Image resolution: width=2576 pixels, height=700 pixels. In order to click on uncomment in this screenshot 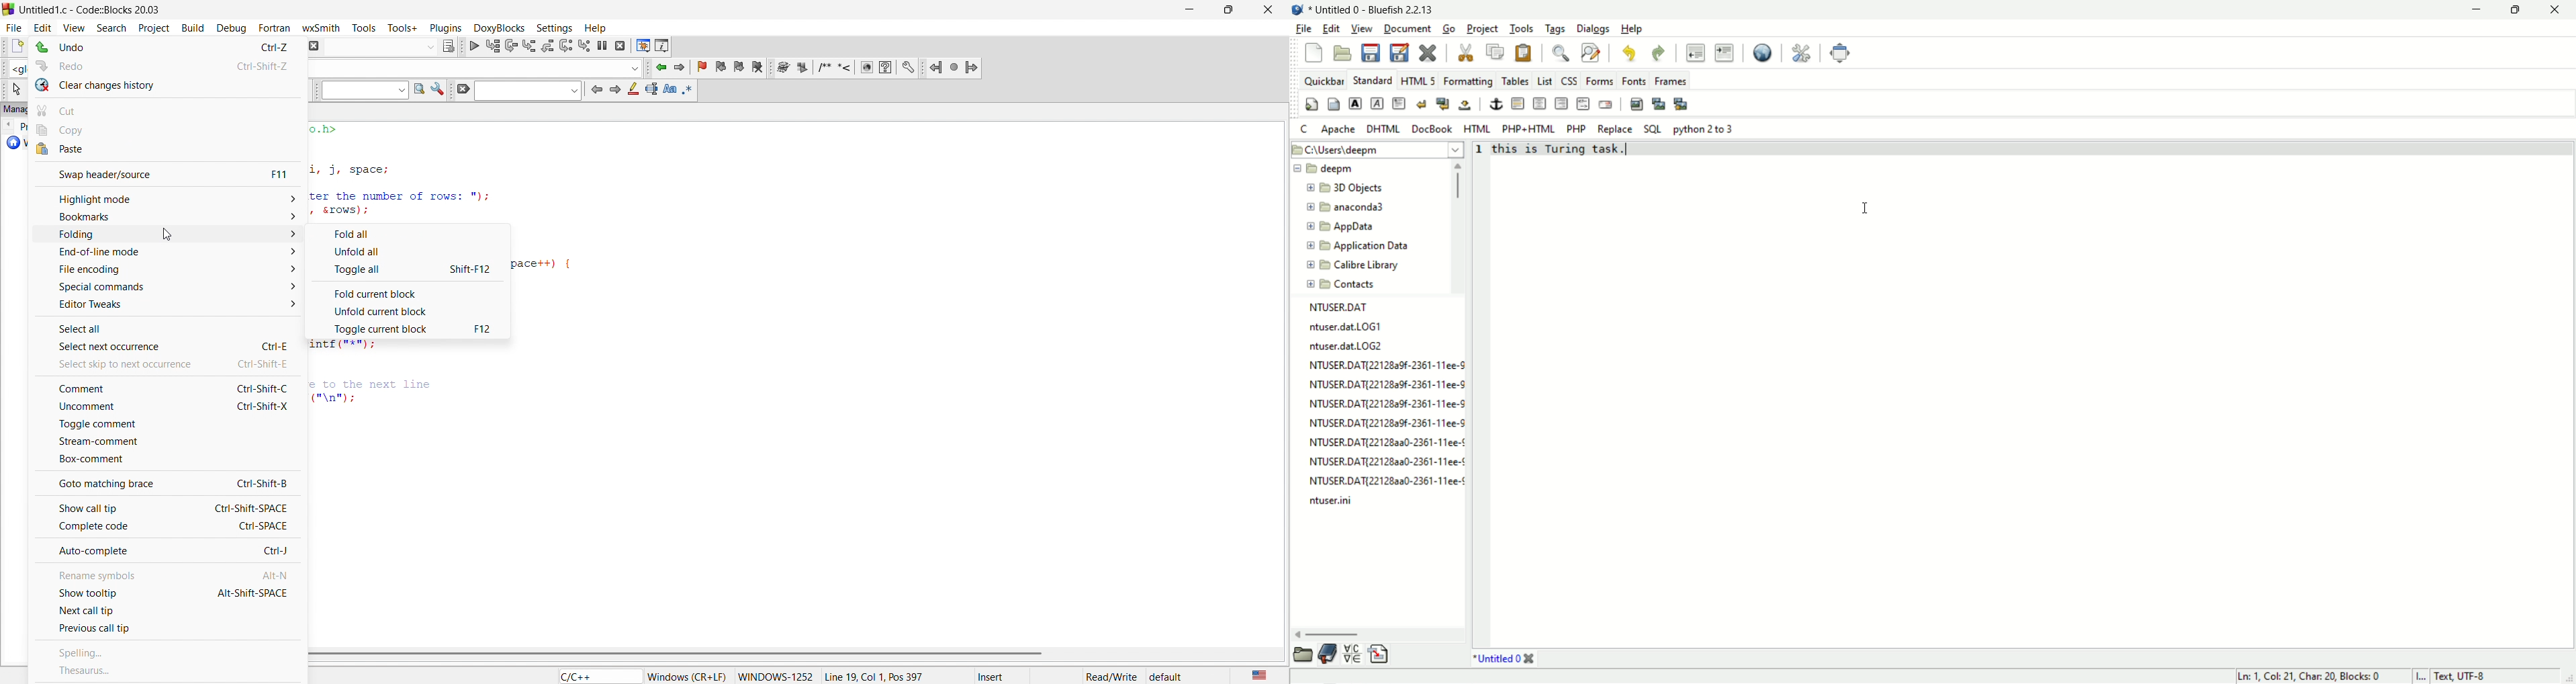, I will do `click(161, 409)`.